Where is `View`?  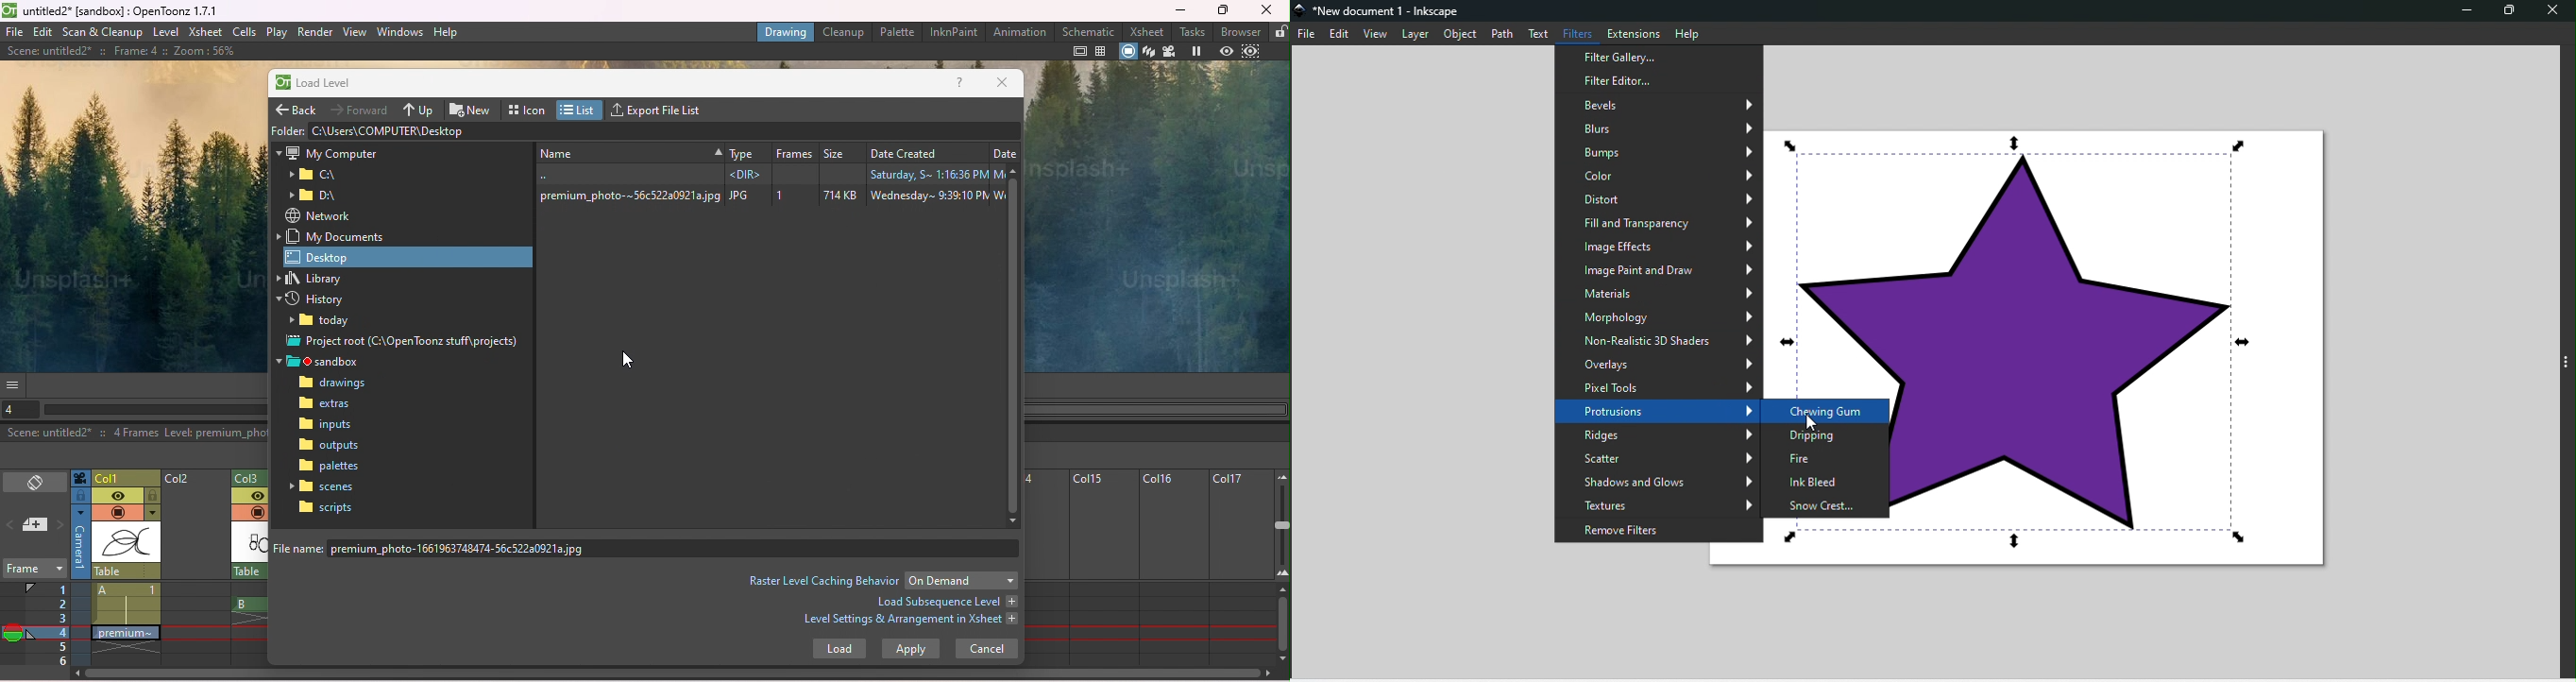
View is located at coordinates (1379, 35).